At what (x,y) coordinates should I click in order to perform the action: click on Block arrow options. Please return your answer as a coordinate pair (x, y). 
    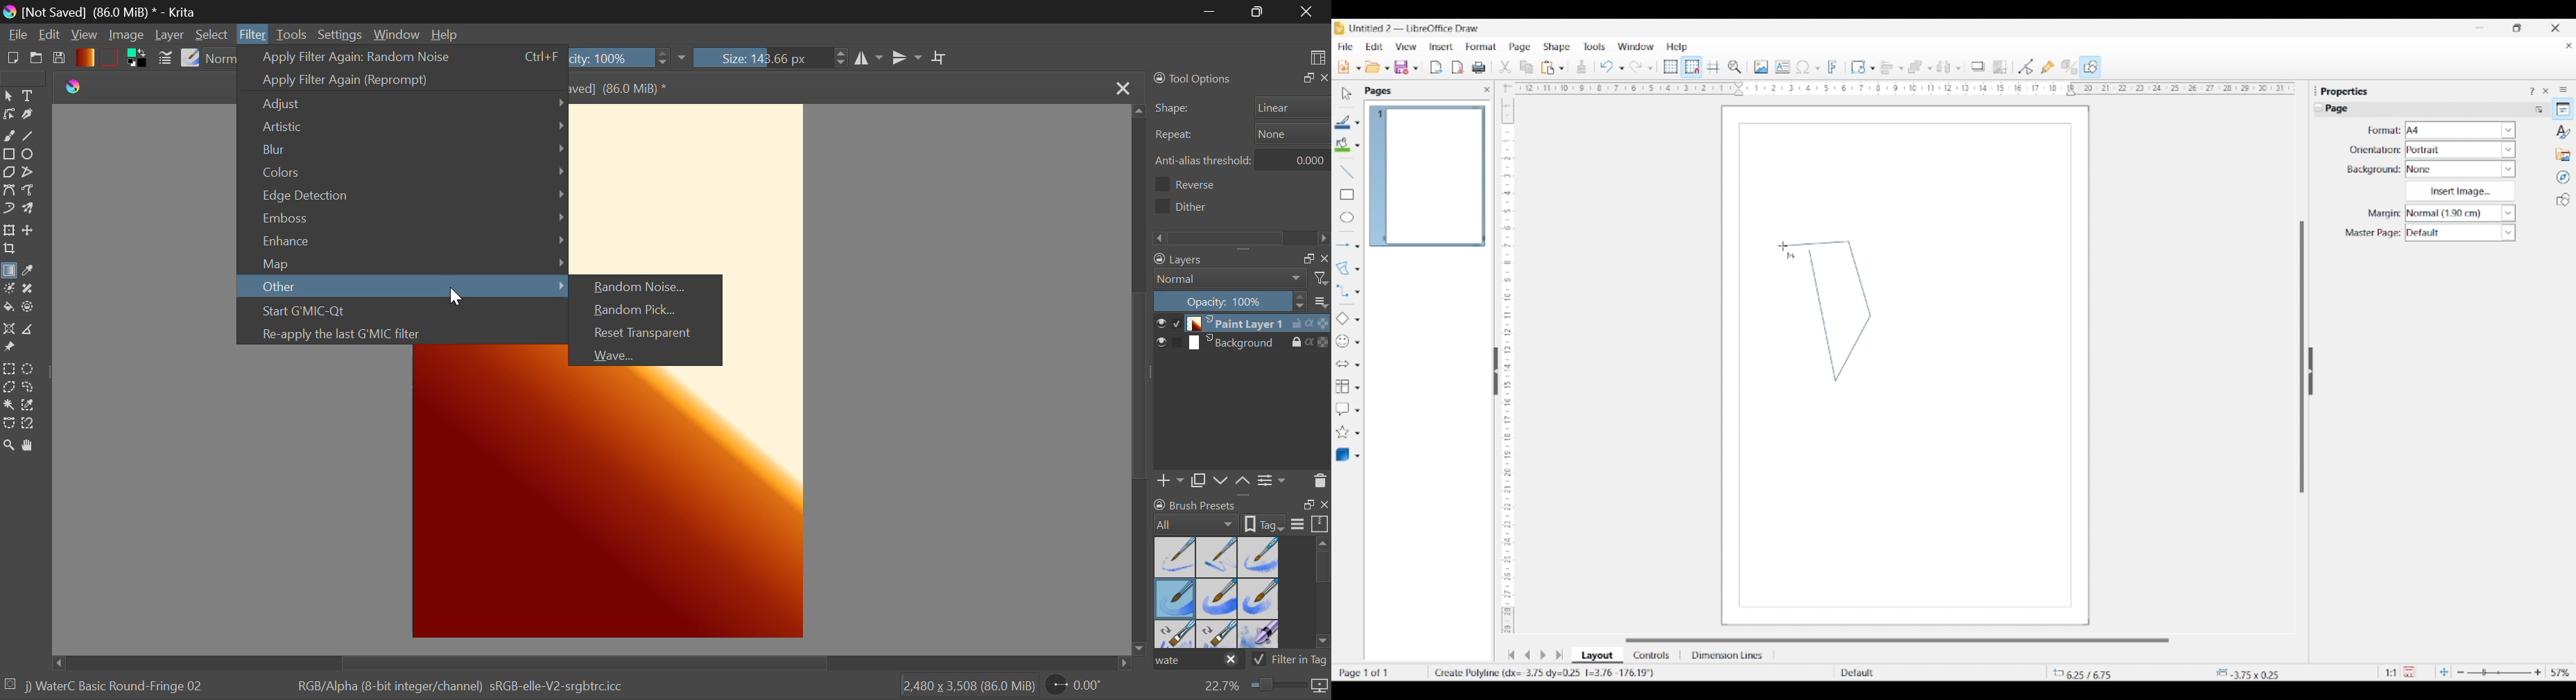
    Looking at the image, I should click on (1357, 365).